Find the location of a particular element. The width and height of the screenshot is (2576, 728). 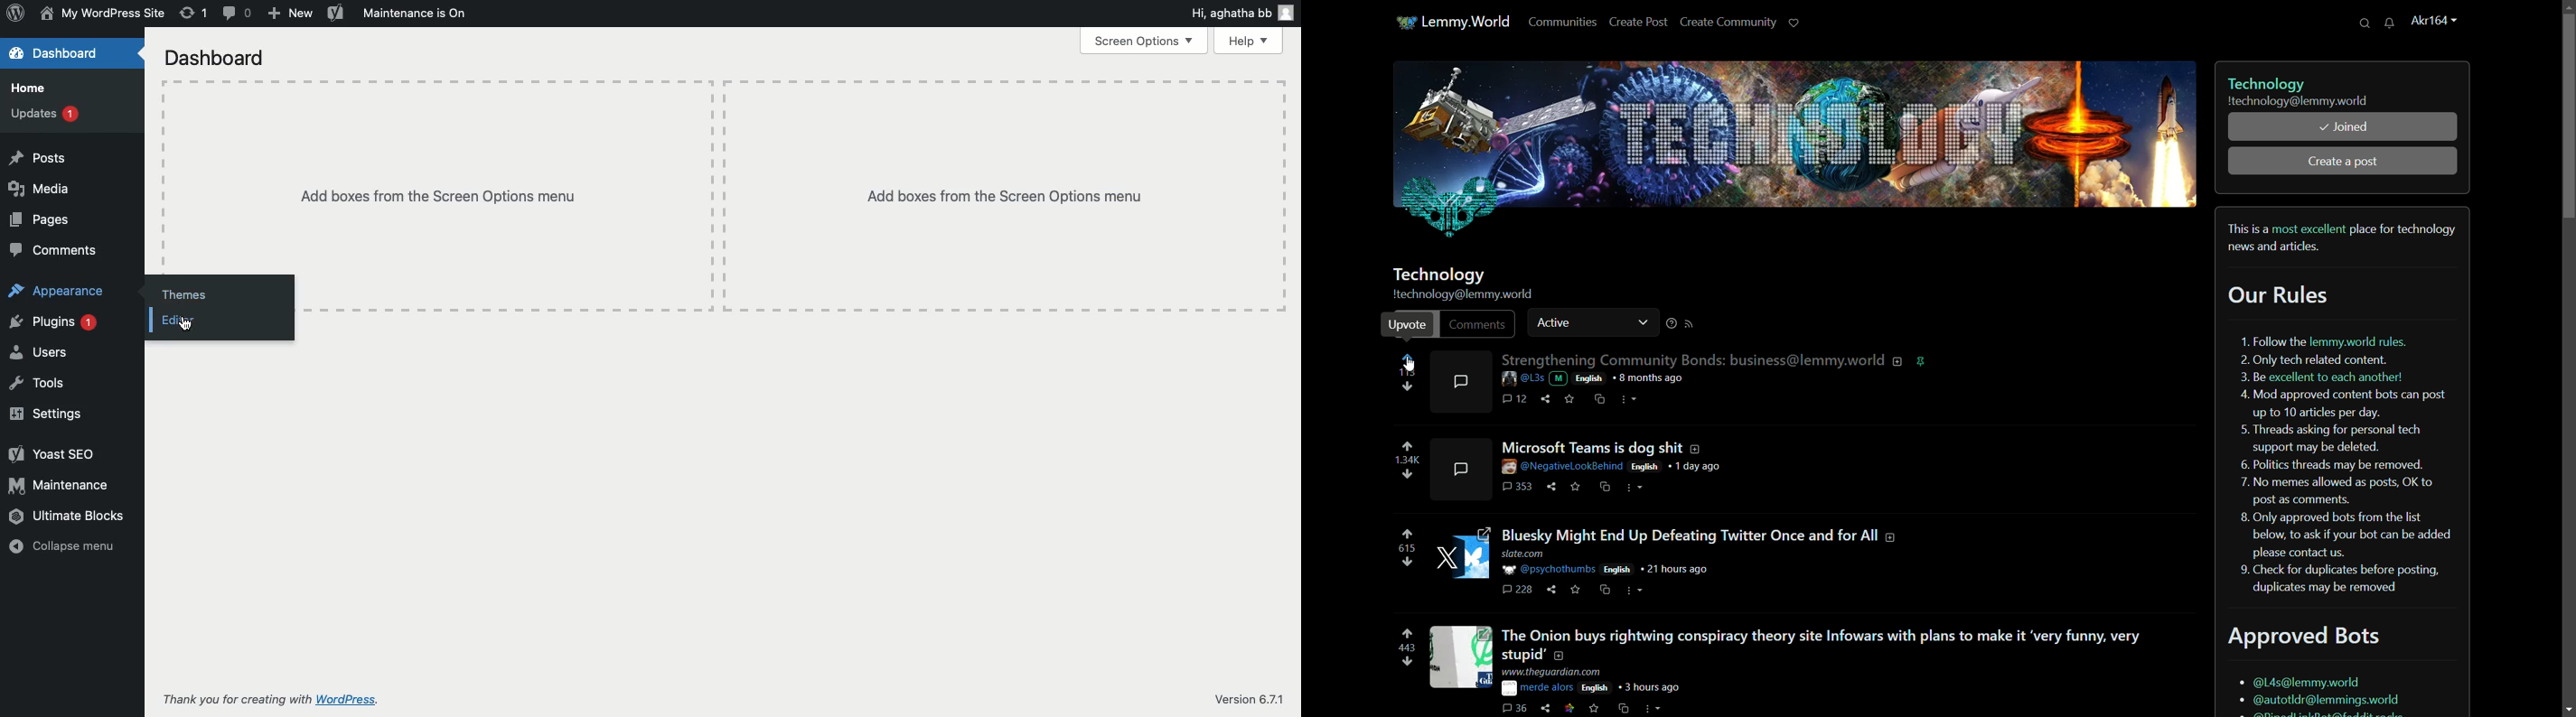

Thank you for creating with is located at coordinates (233, 699).